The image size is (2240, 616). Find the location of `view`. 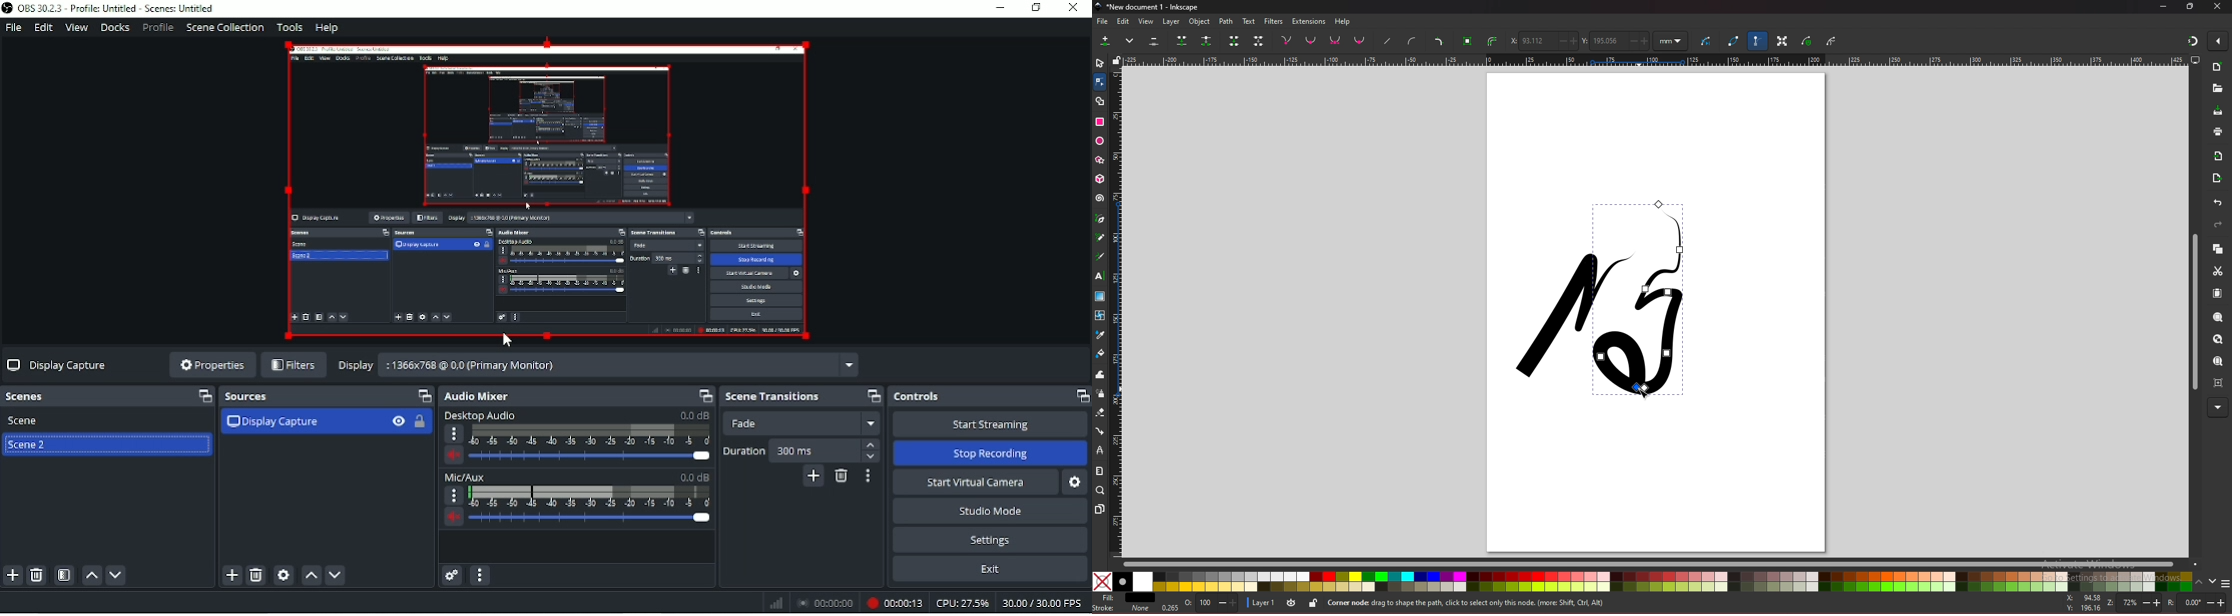

view is located at coordinates (1146, 21).